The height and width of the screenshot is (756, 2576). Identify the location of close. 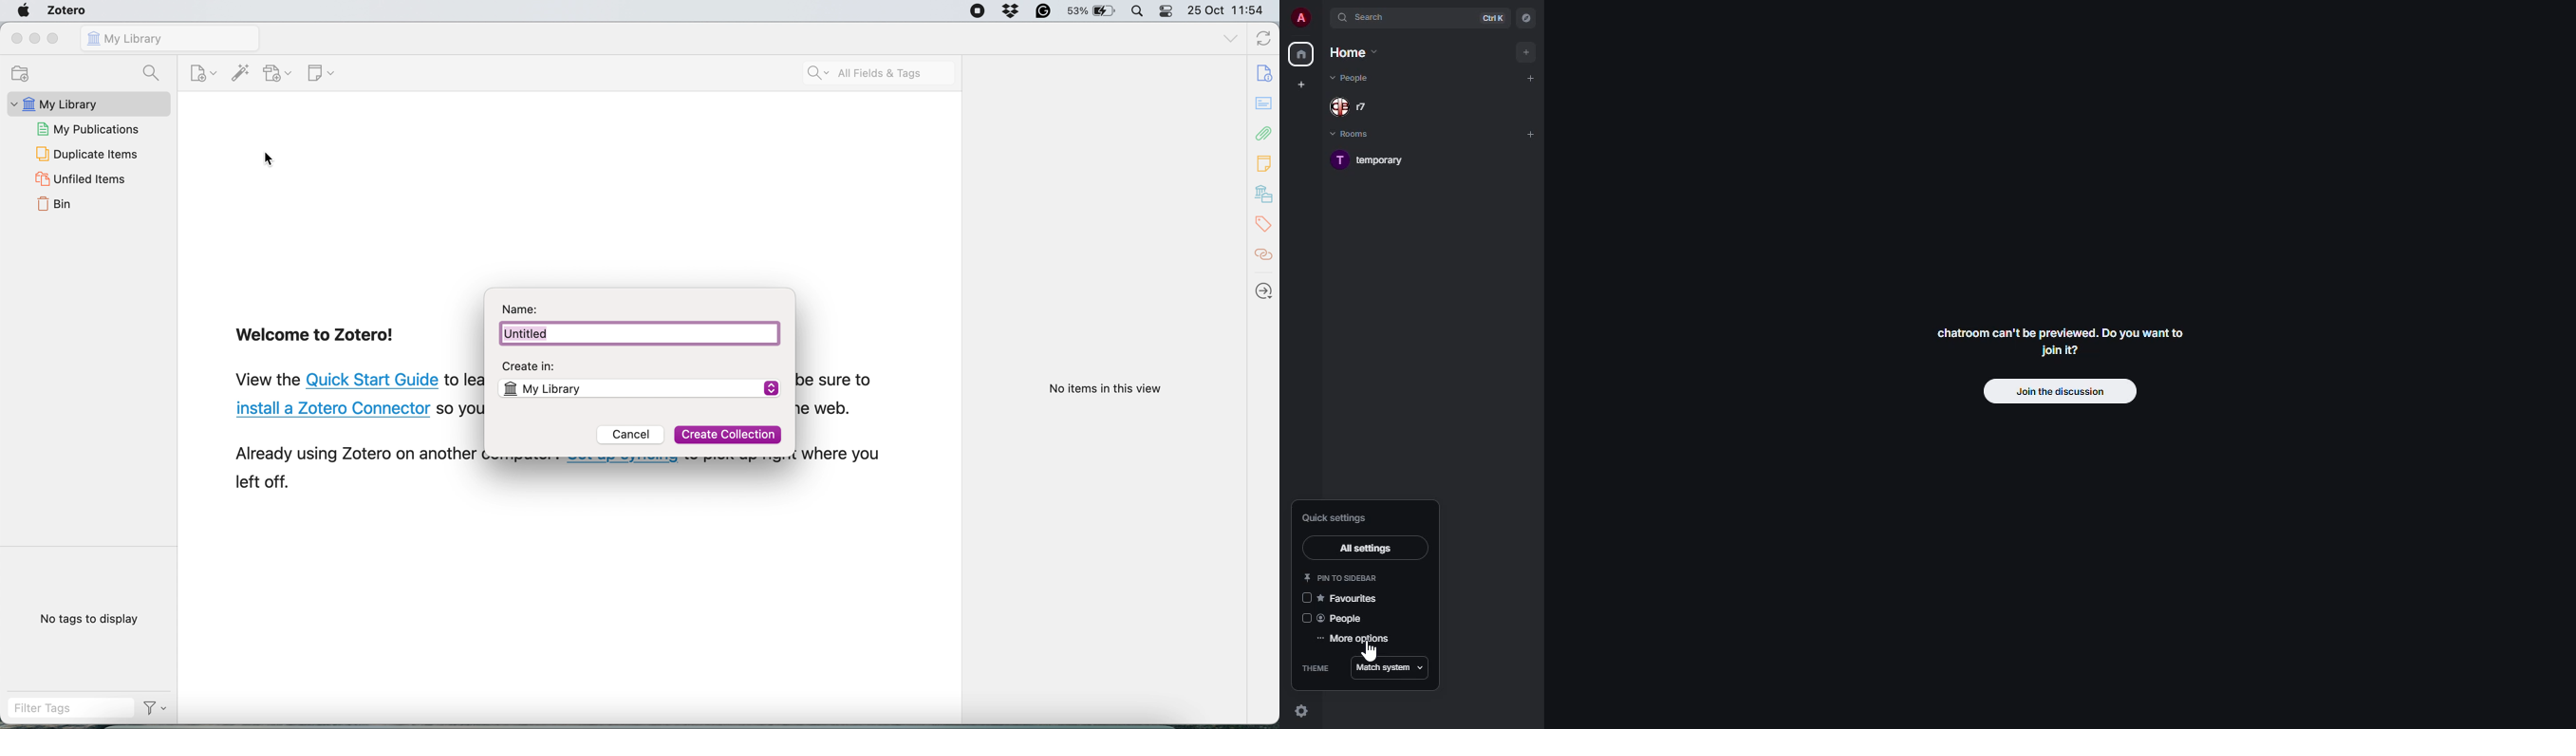
(16, 38).